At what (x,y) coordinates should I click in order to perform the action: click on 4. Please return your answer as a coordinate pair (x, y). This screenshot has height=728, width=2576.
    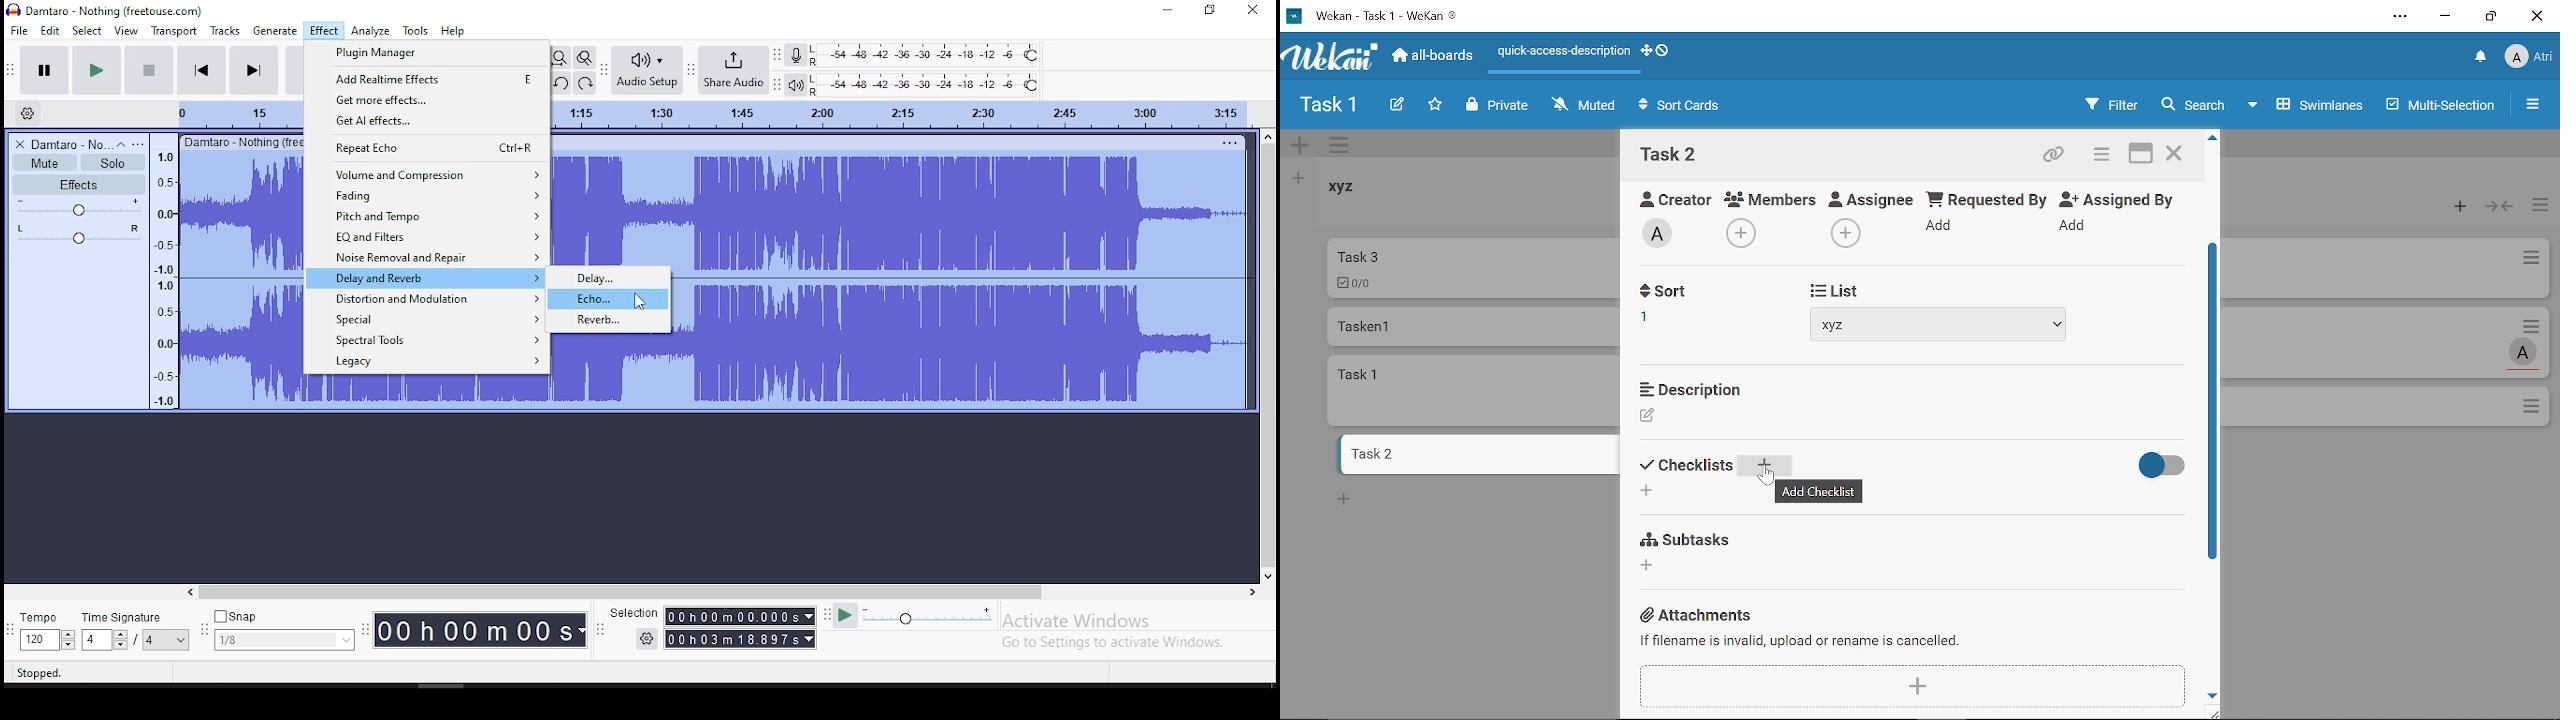
    Looking at the image, I should click on (95, 640).